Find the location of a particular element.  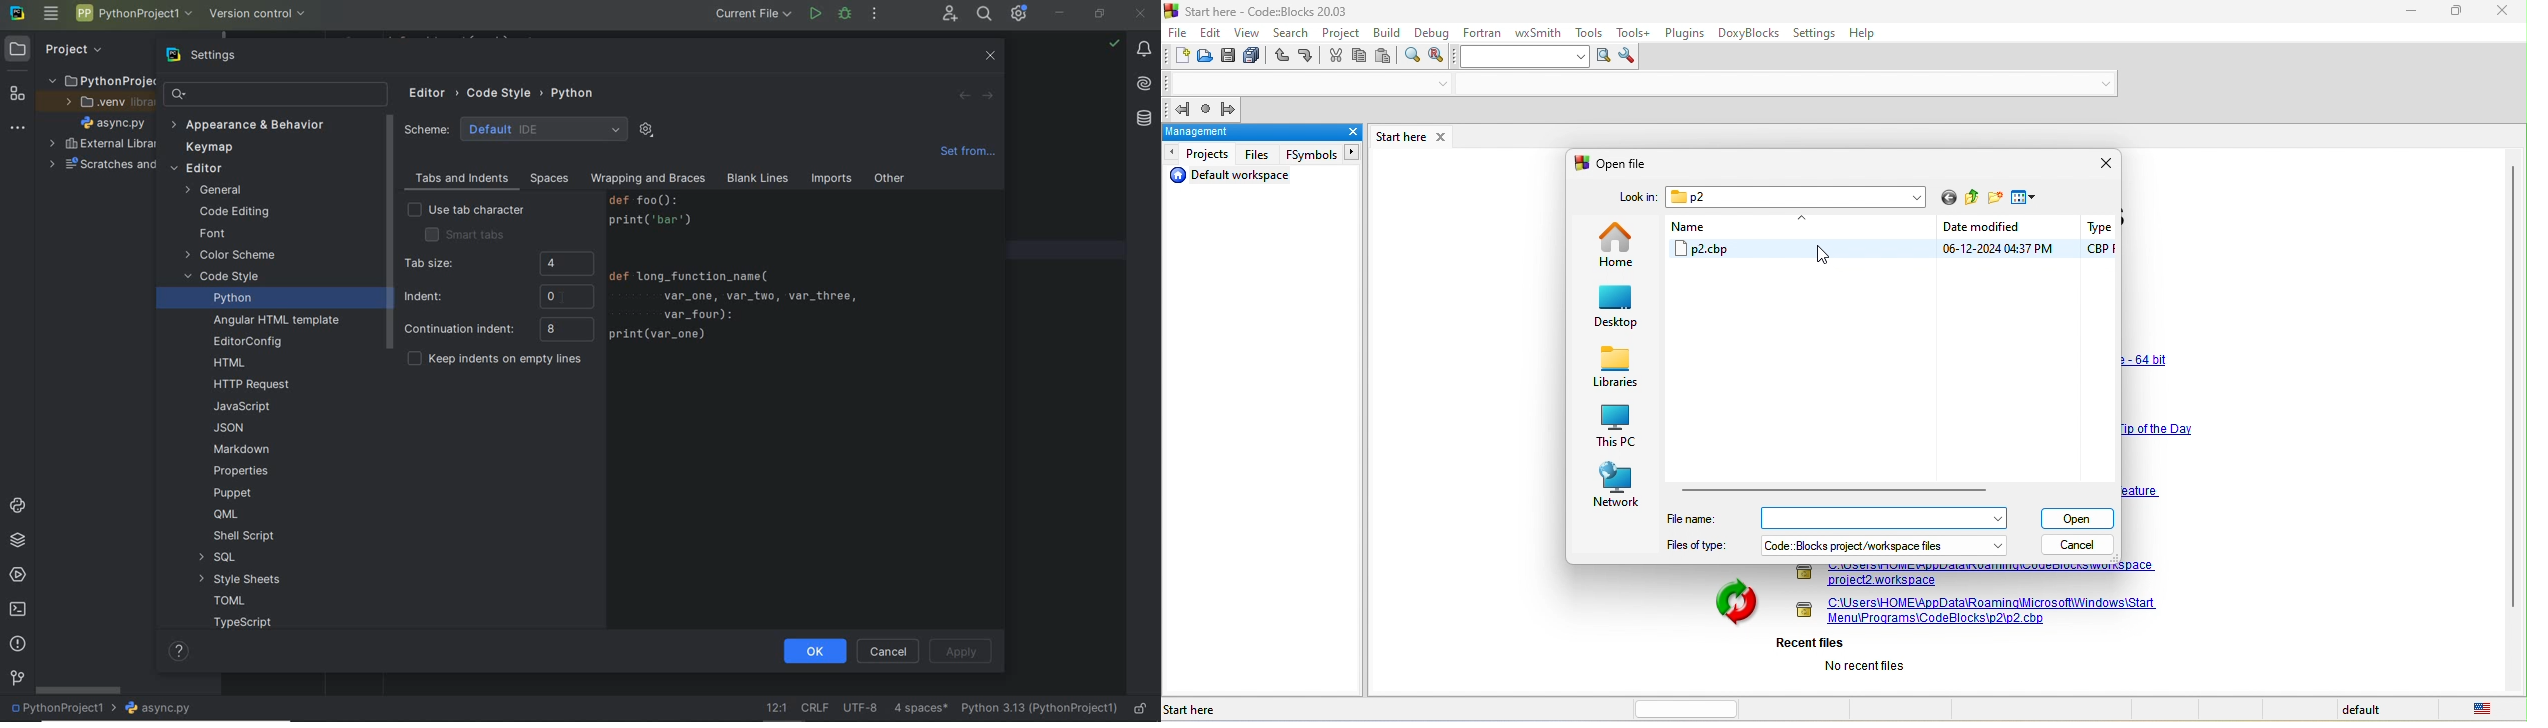

open file is located at coordinates (1617, 163).